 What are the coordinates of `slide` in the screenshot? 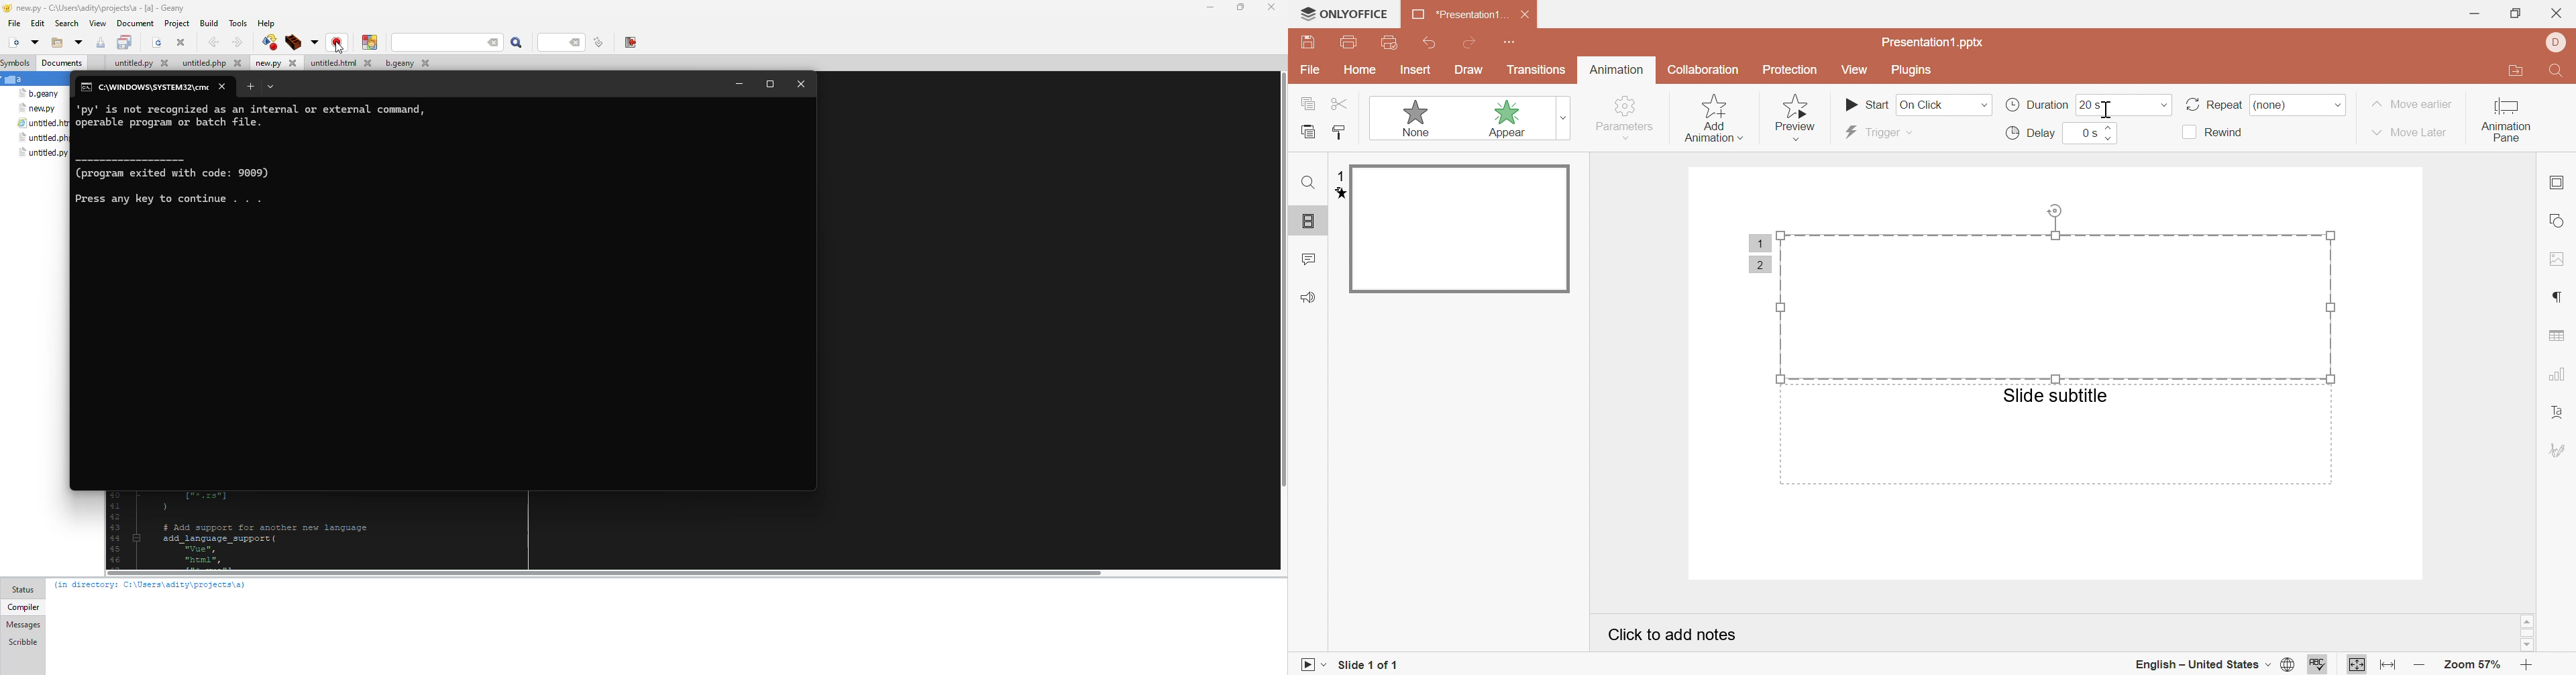 It's located at (1459, 229).